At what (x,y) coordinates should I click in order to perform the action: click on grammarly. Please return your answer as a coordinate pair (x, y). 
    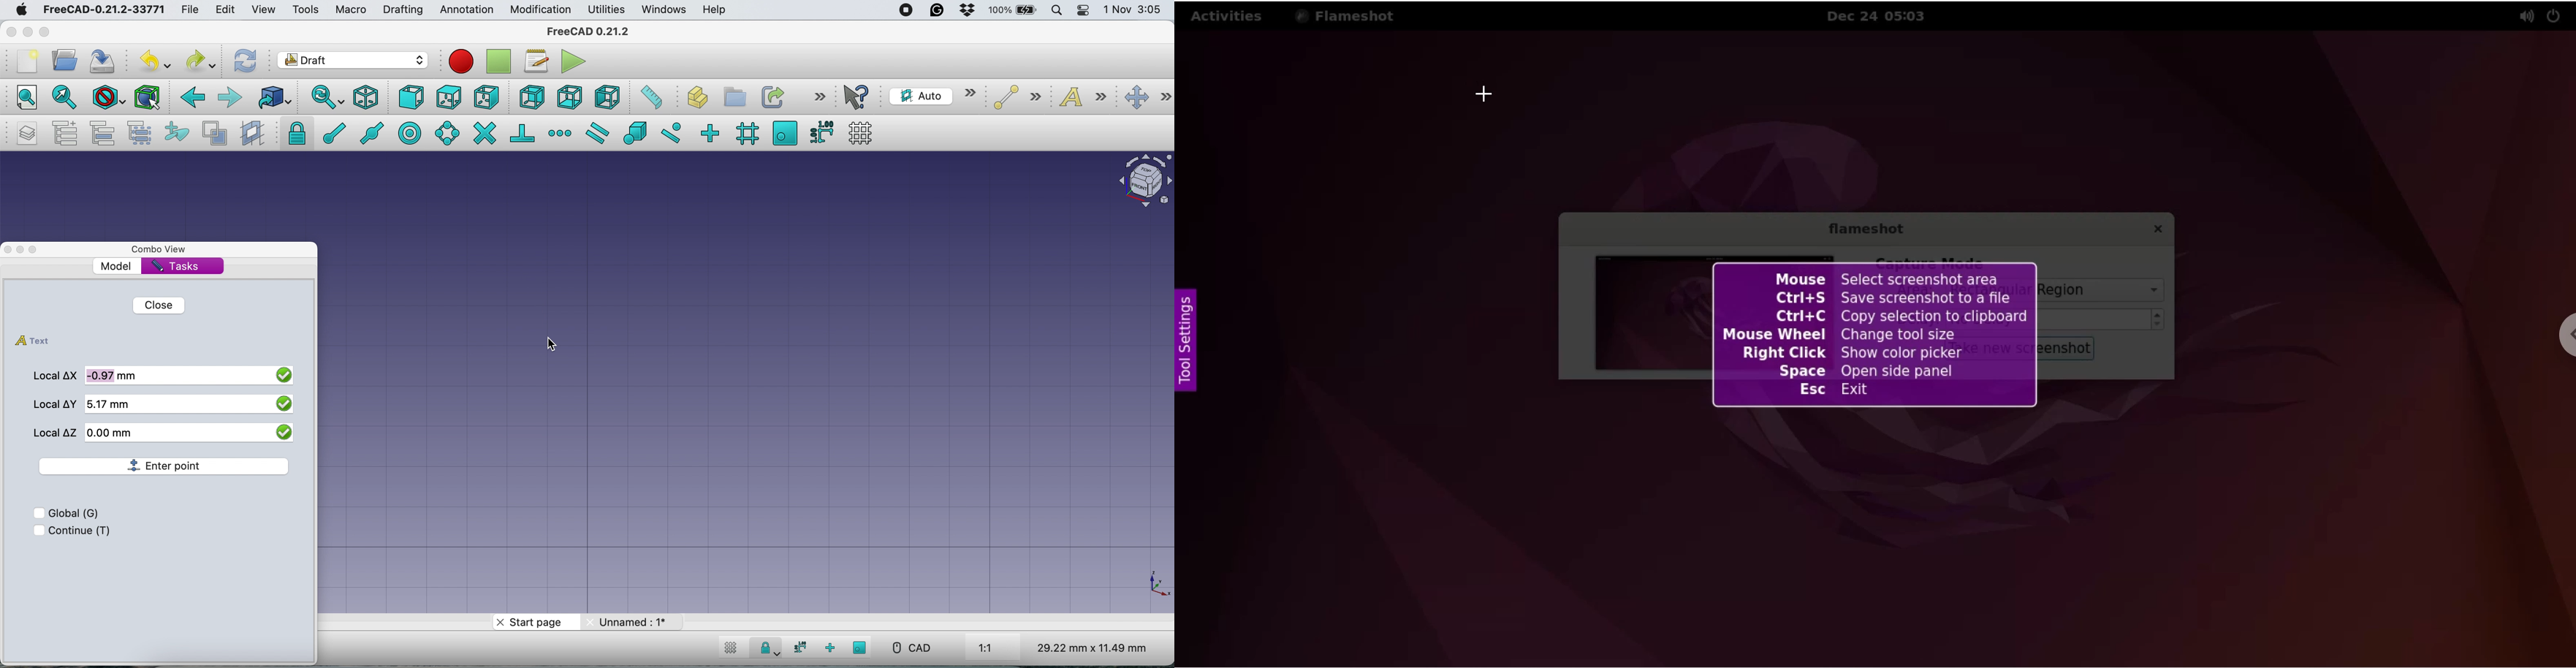
    Looking at the image, I should click on (937, 11).